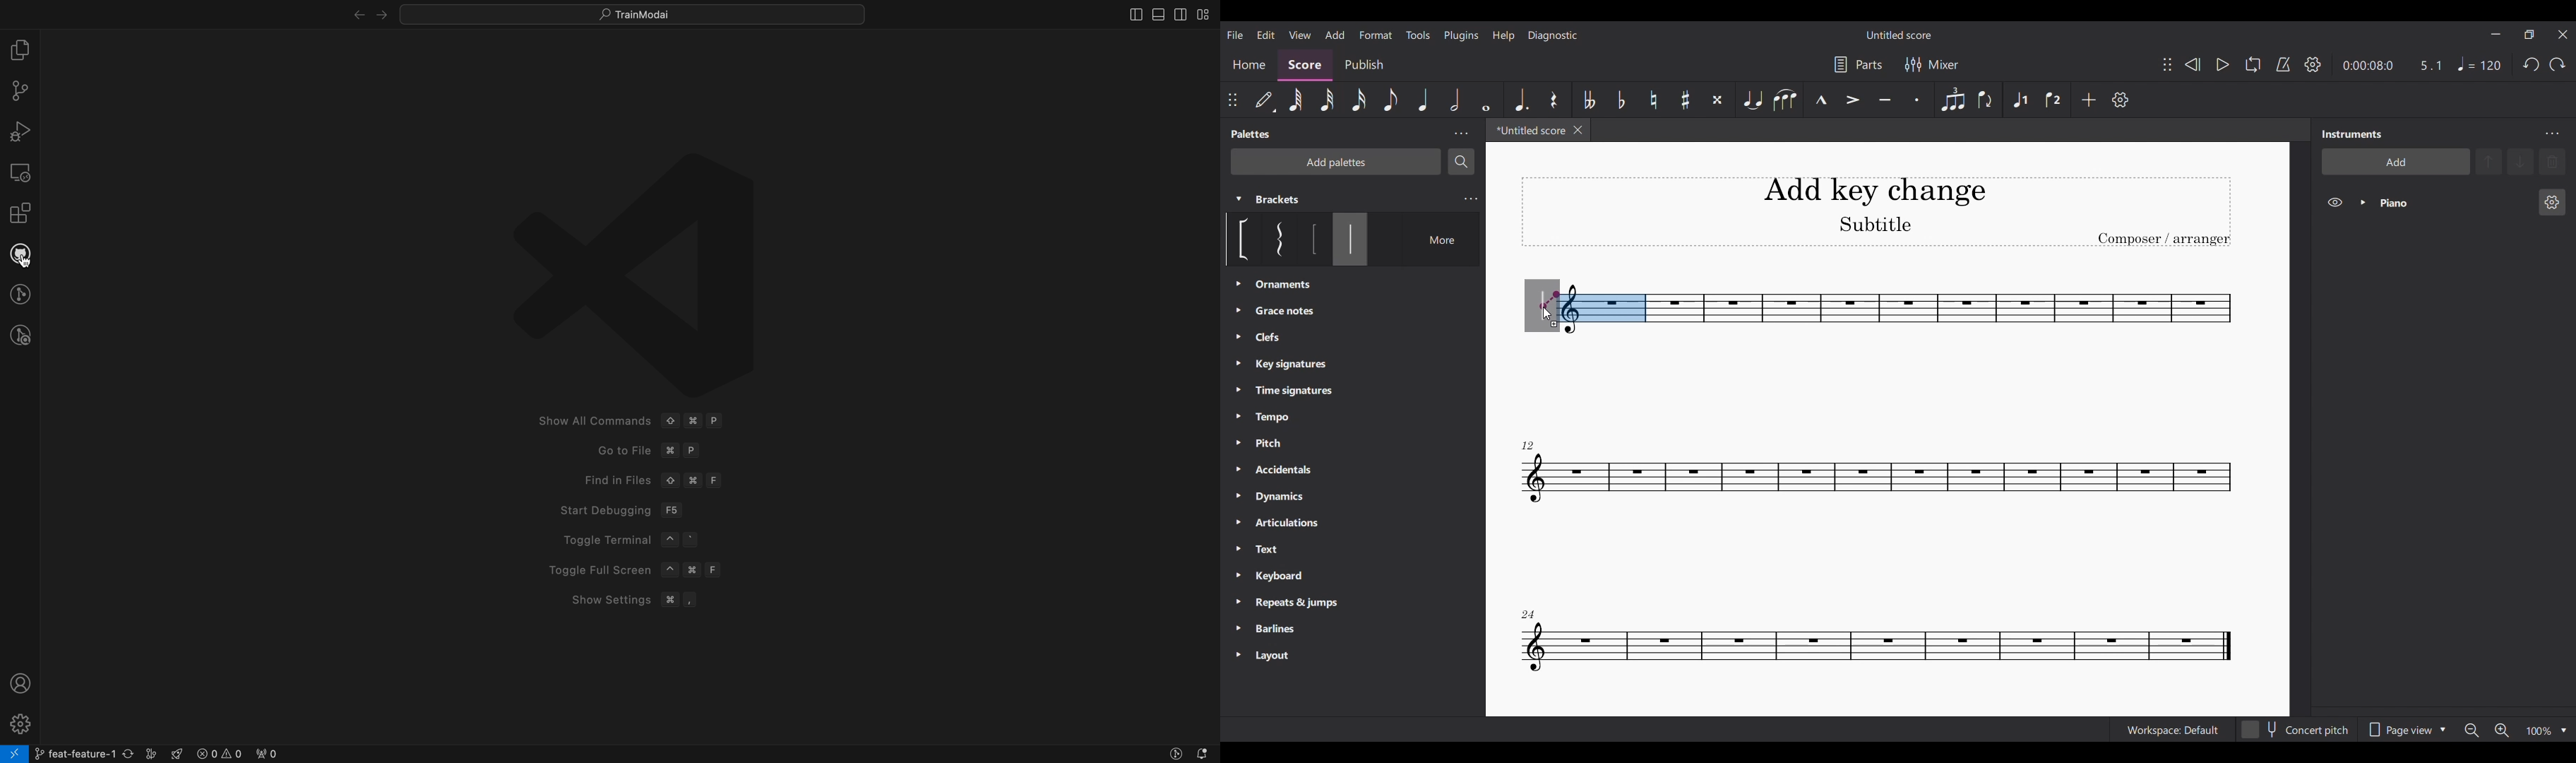 The height and width of the screenshot is (784, 2576). Describe the element at coordinates (1622, 100) in the screenshot. I see `Toggle flat` at that location.